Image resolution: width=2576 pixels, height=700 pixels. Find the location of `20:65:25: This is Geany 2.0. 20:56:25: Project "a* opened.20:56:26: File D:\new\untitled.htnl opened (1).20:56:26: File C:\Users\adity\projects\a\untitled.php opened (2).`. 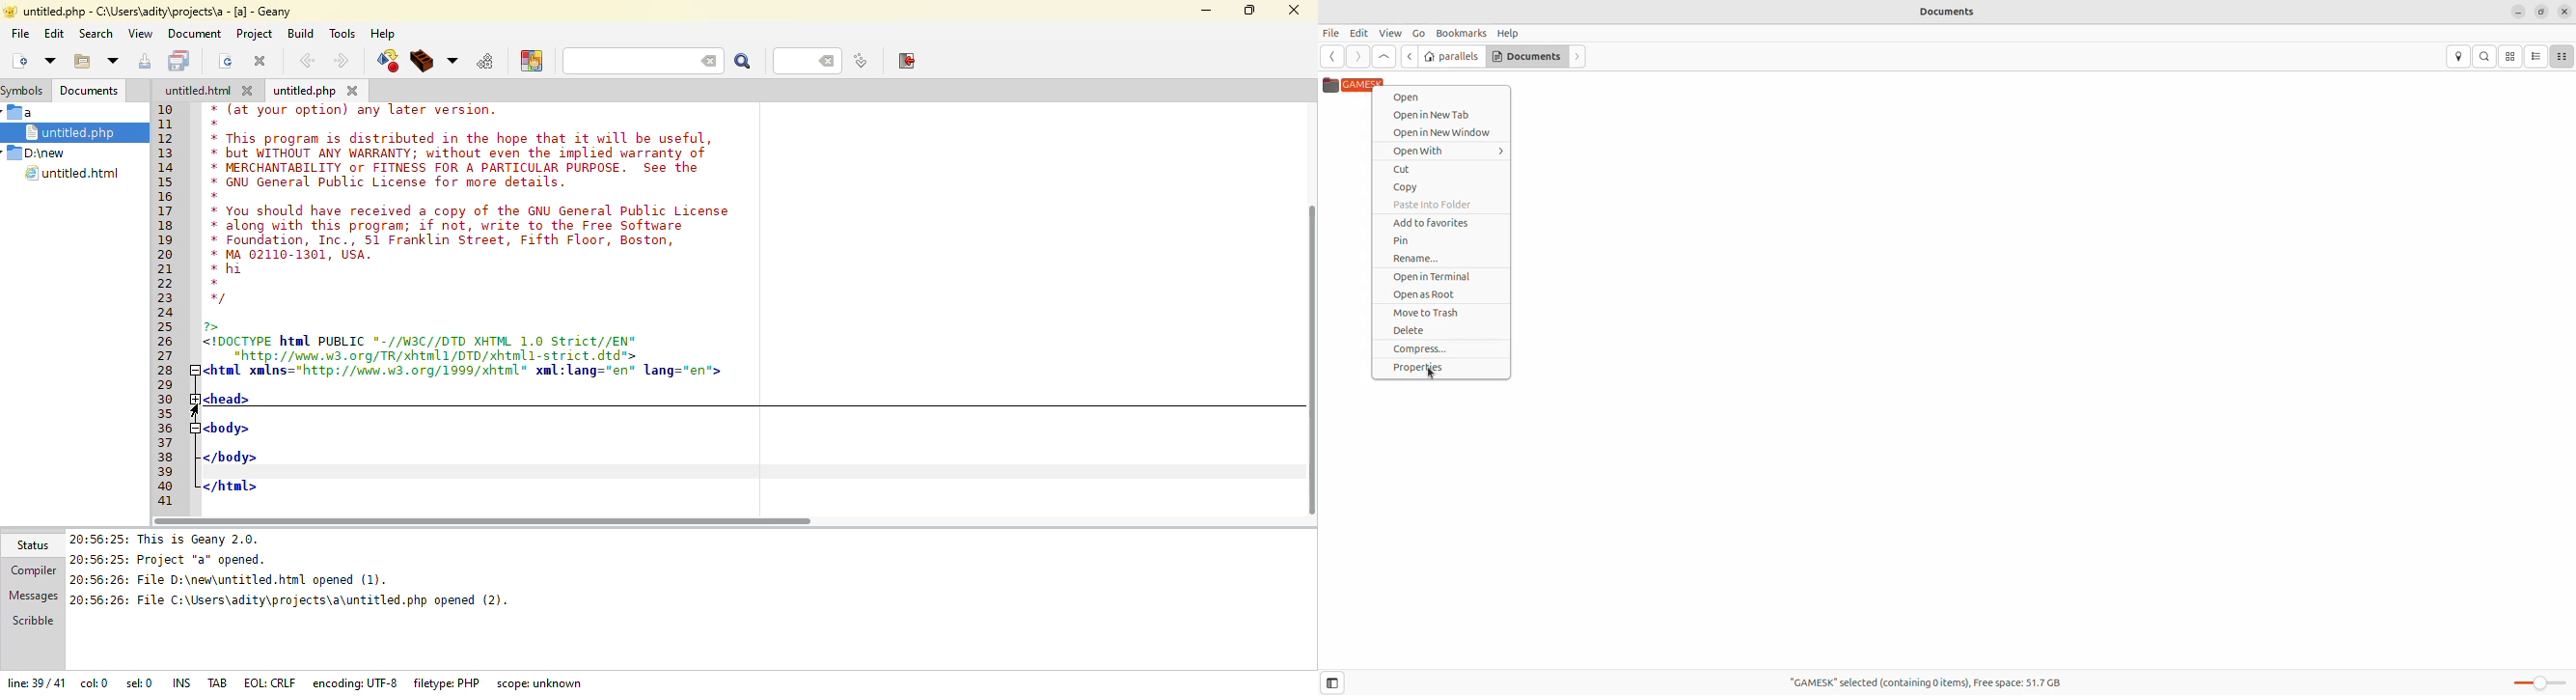

20:65:25: This is Geany 2.0. 20:56:25: Project "a* opened.20:56:26: File D:\new\untitled.htnl opened (1).20:56:26: File C:\Users\adity\projects\a\untitled.php opened (2). is located at coordinates (293, 573).